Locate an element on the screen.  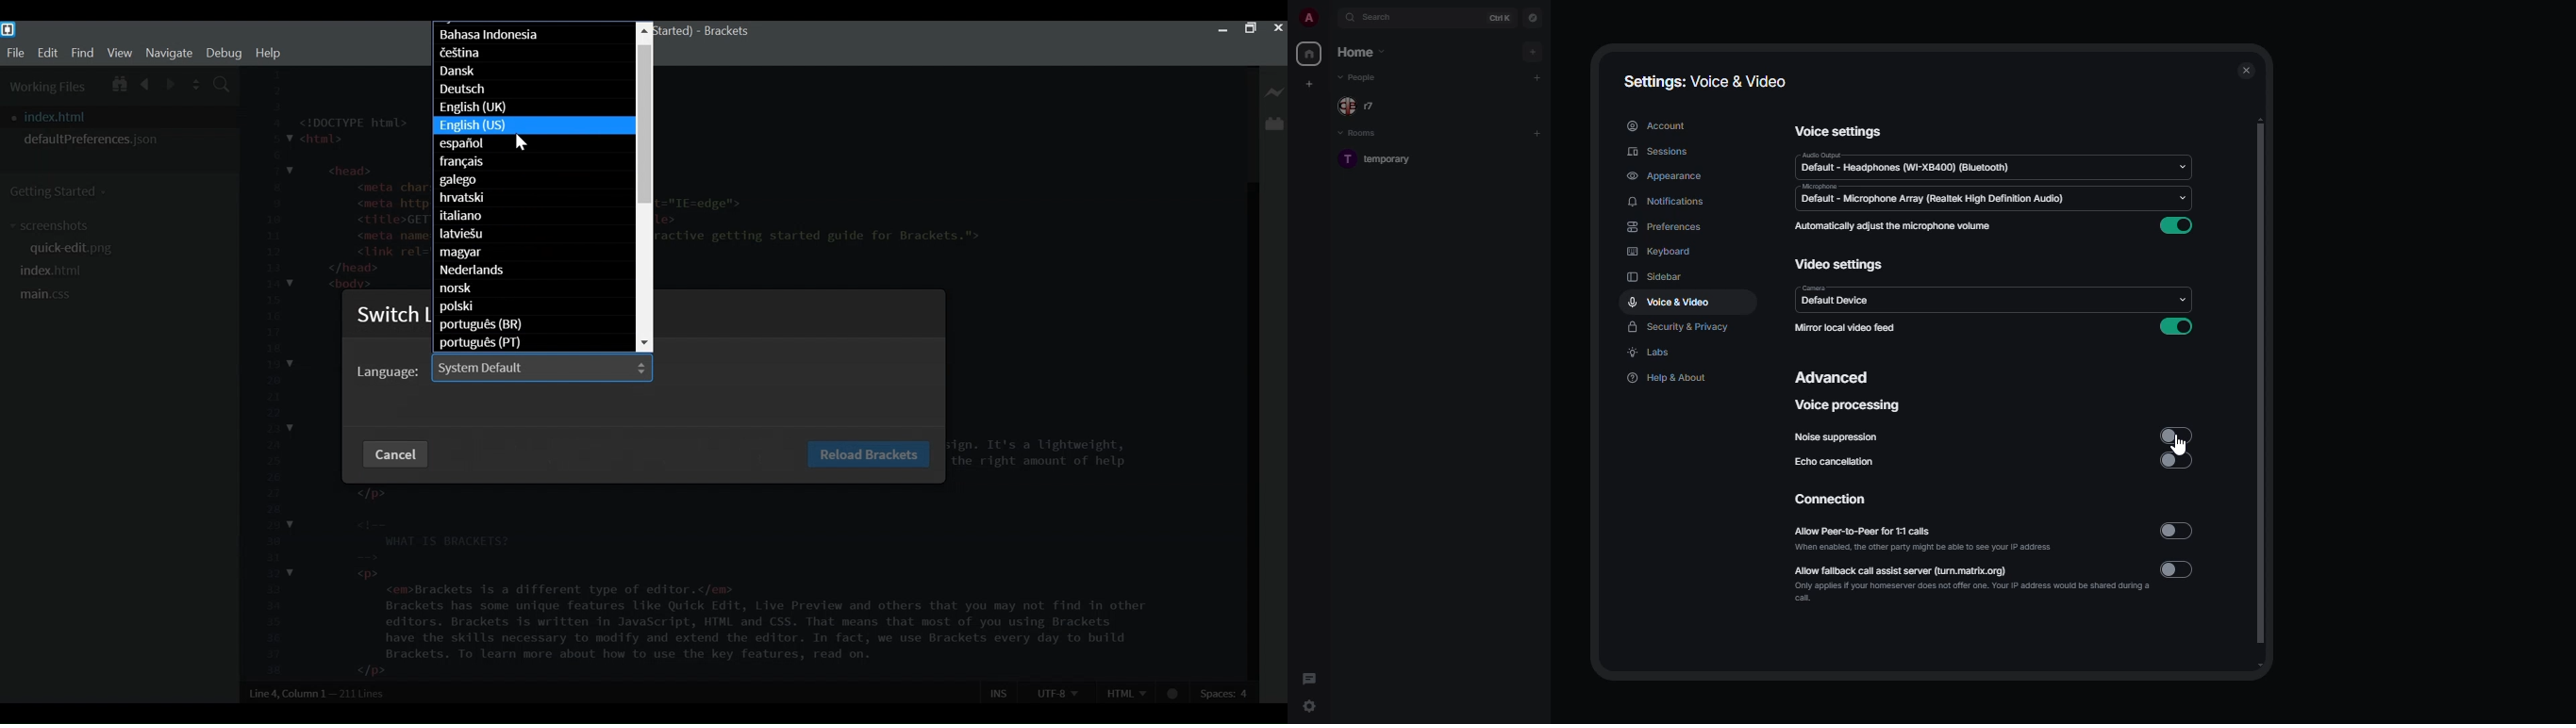
elp is located at coordinates (268, 53).